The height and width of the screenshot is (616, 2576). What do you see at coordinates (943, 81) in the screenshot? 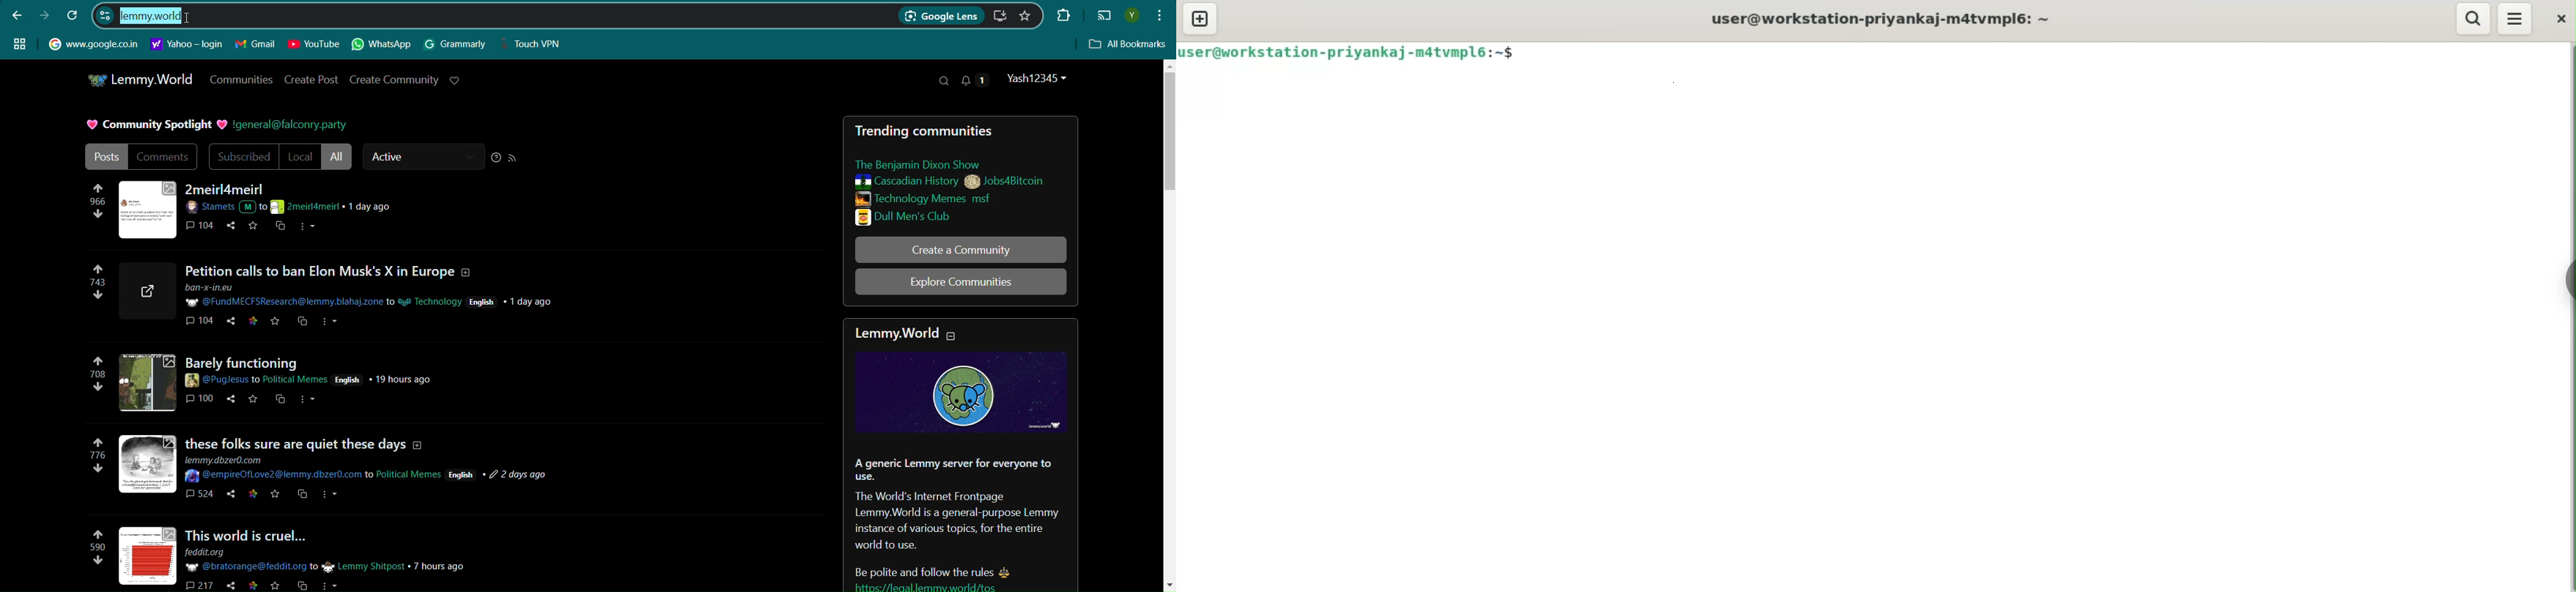
I see `Search` at bounding box center [943, 81].